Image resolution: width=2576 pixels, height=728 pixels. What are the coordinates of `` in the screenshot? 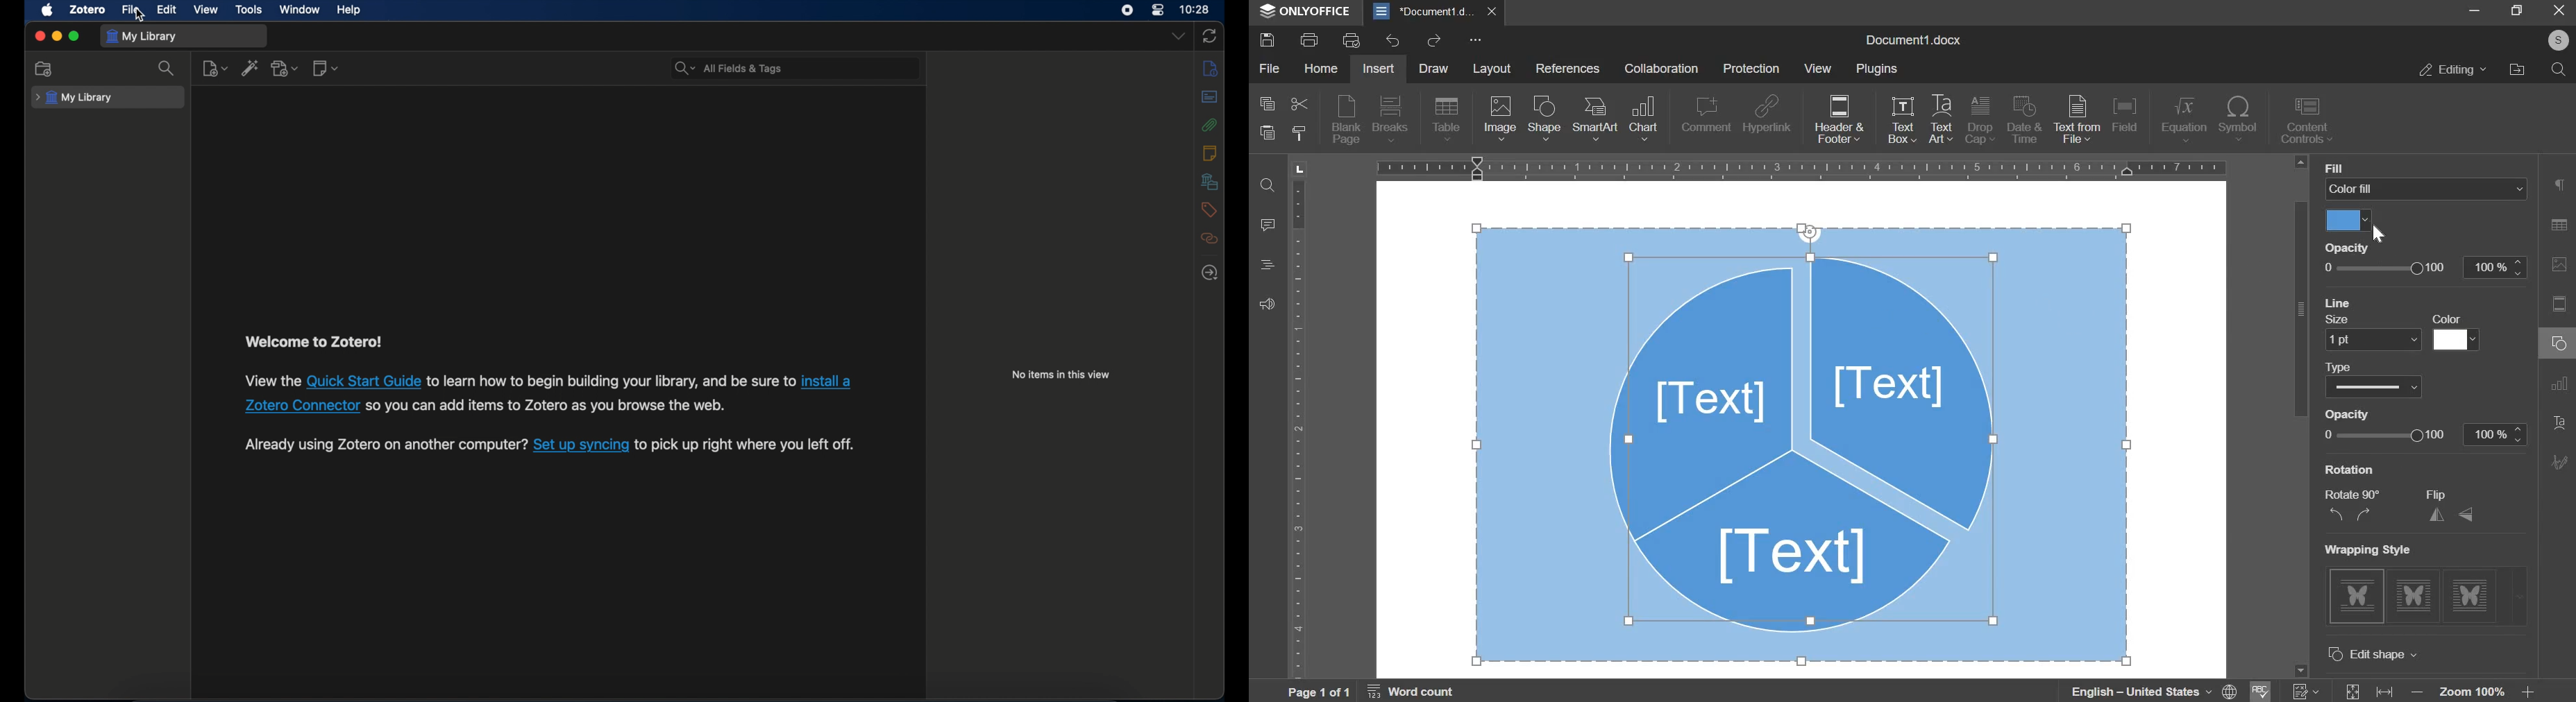 It's located at (2560, 40).